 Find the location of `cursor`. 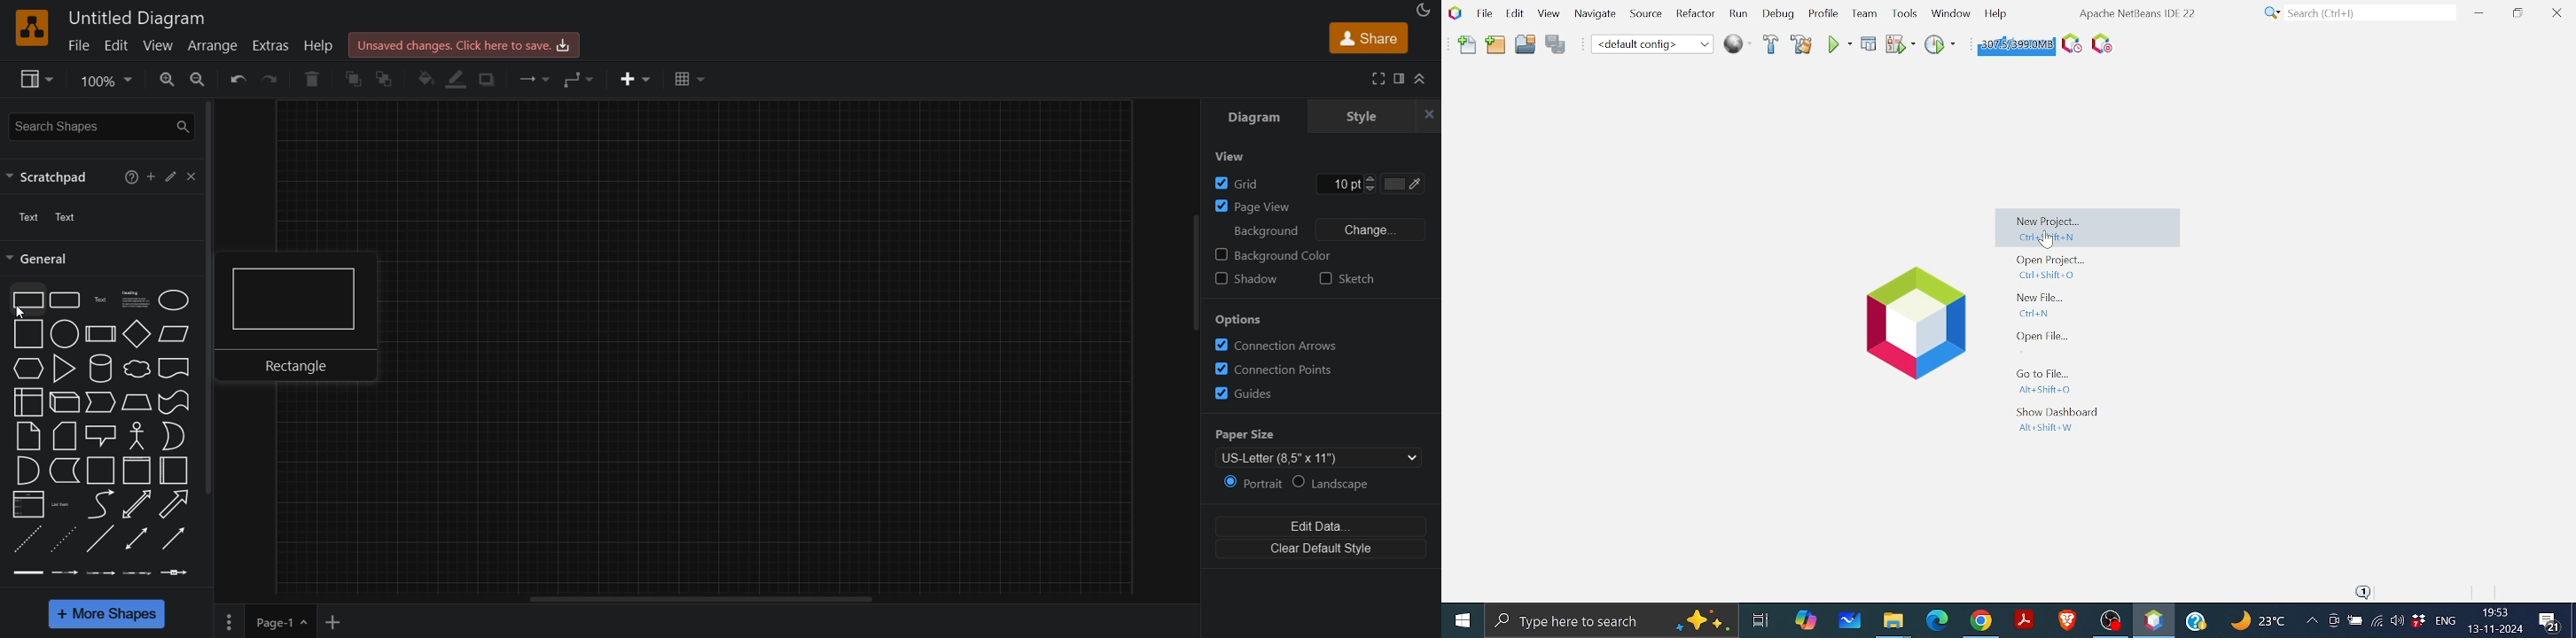

cursor is located at coordinates (2046, 240).